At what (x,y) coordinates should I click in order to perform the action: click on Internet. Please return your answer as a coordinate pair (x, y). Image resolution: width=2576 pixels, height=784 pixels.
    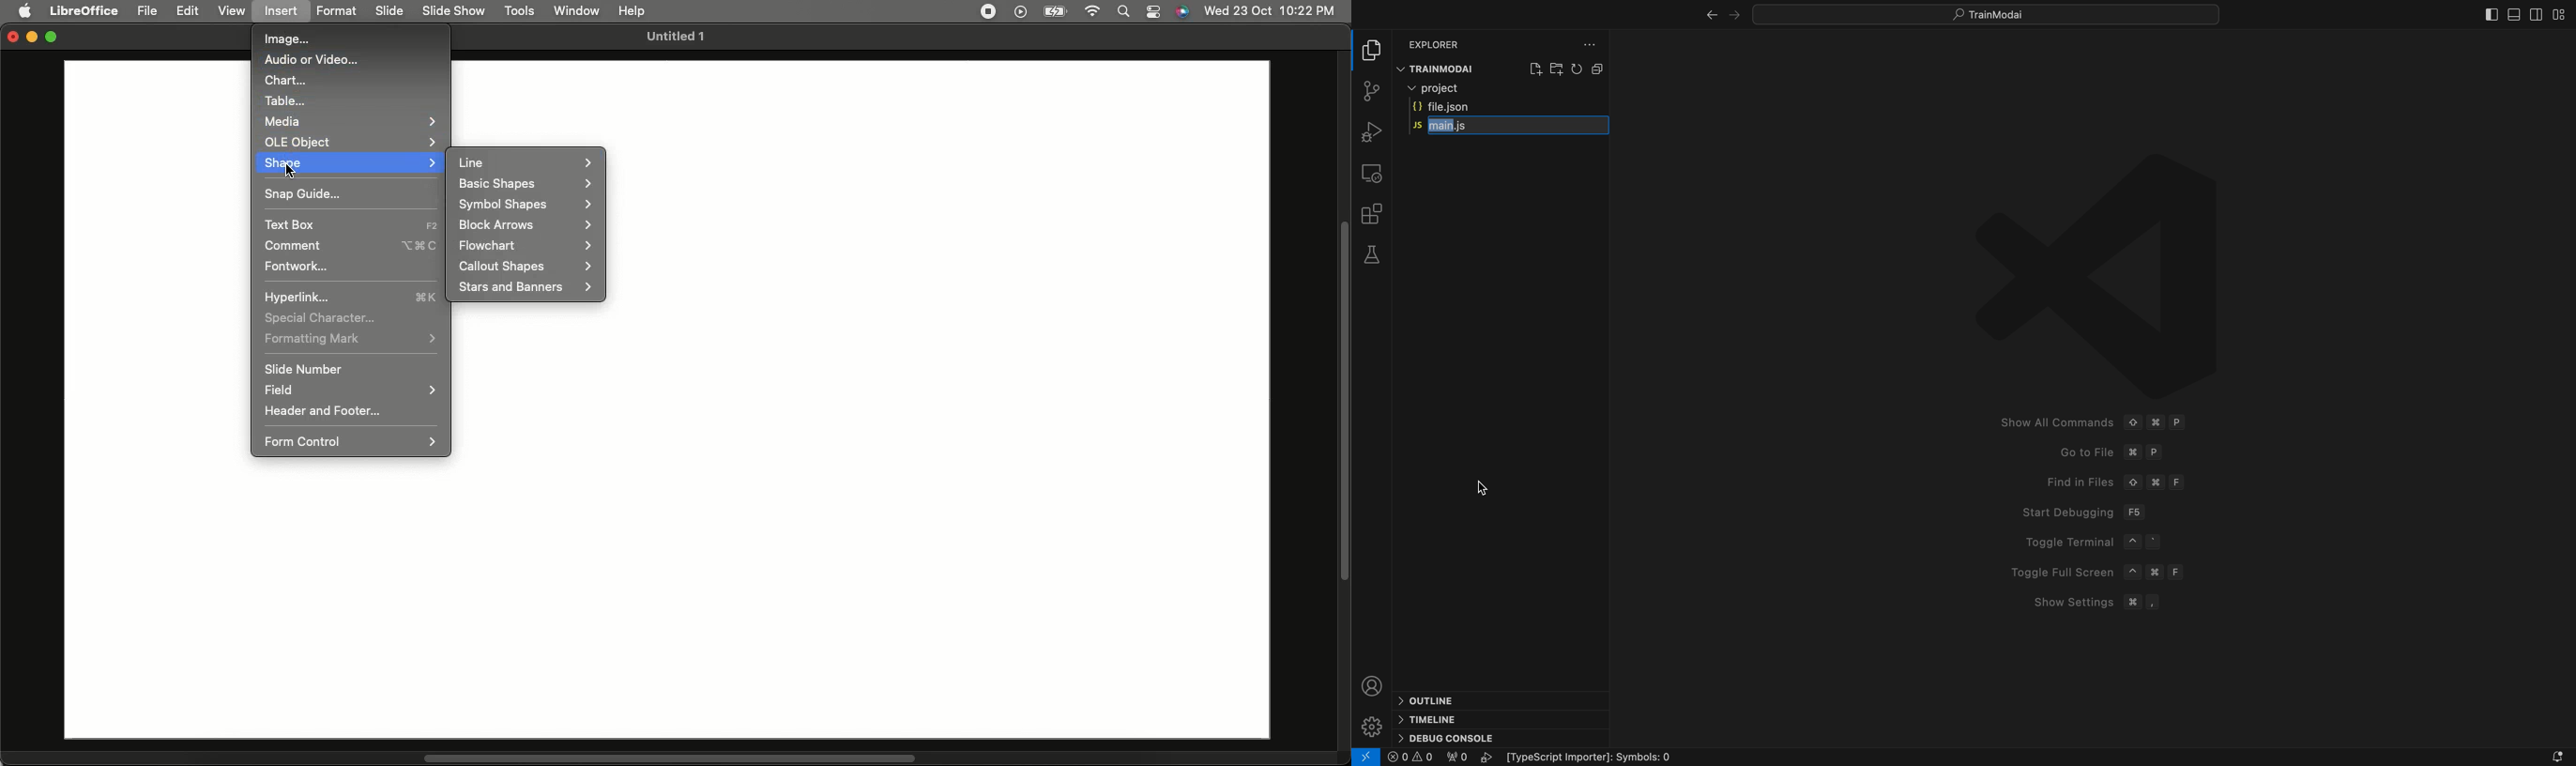
    Looking at the image, I should click on (1091, 12).